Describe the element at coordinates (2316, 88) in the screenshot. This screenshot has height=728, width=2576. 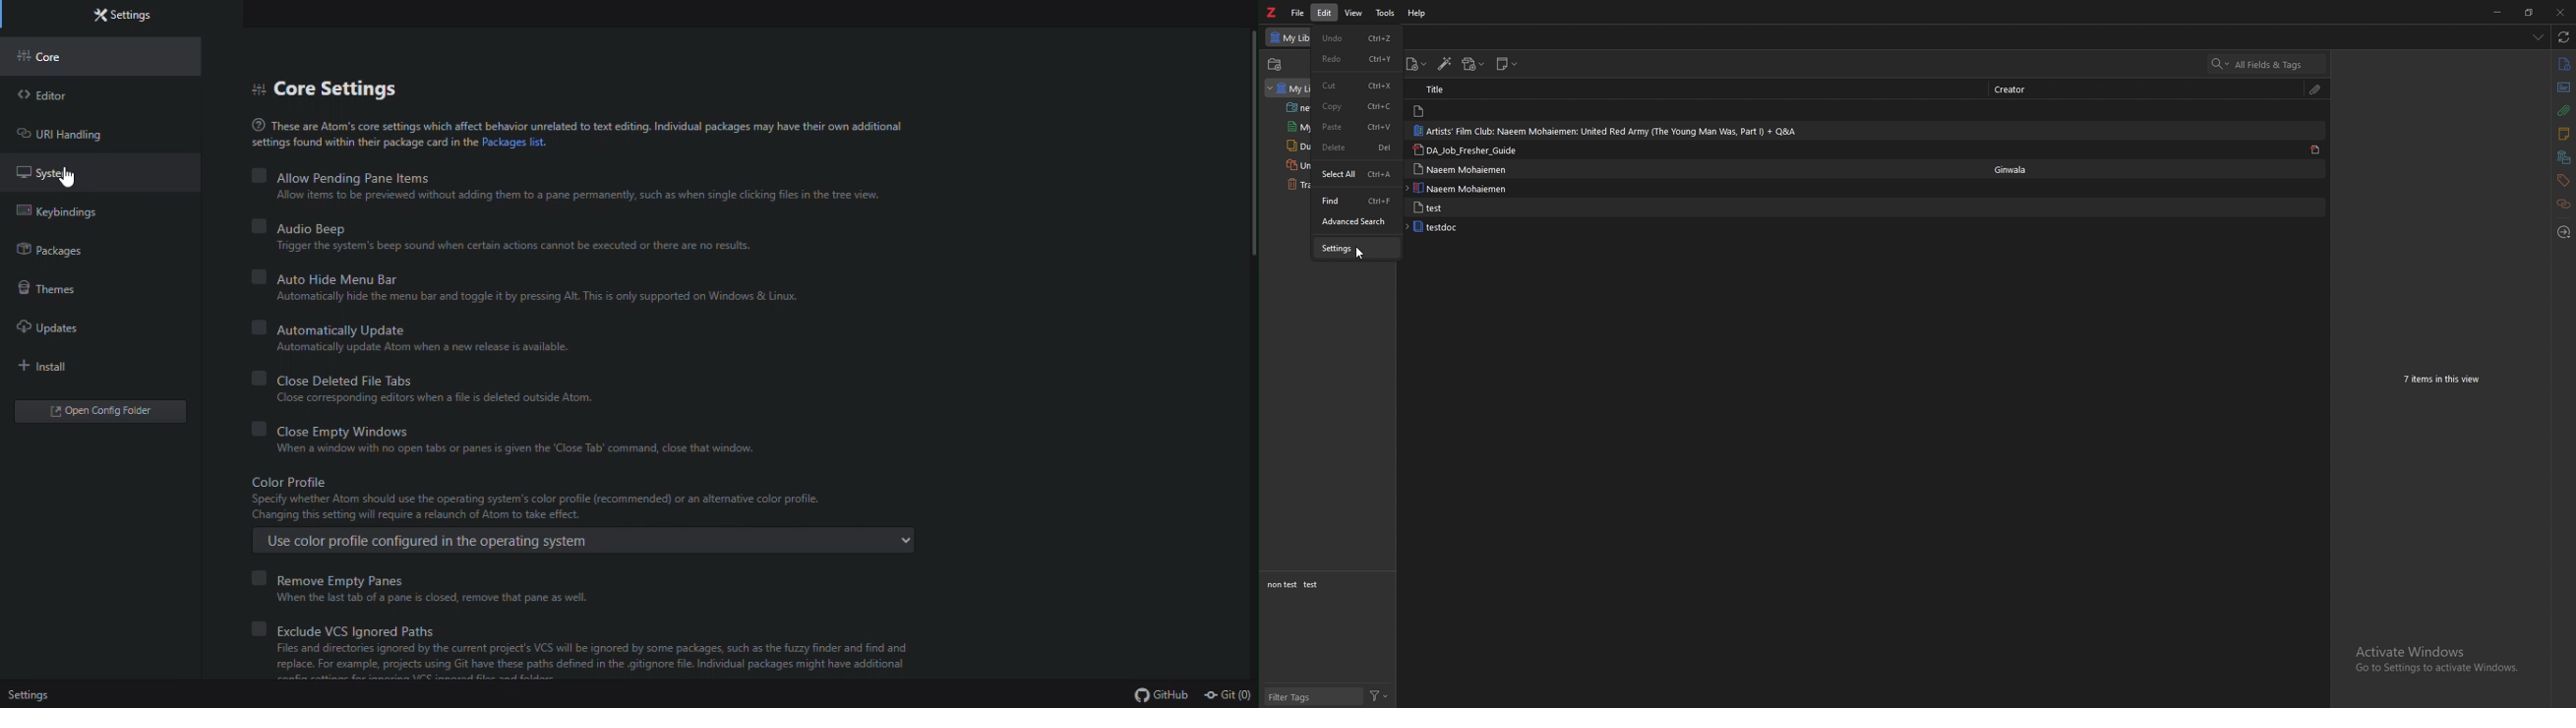
I see `attachment` at that location.